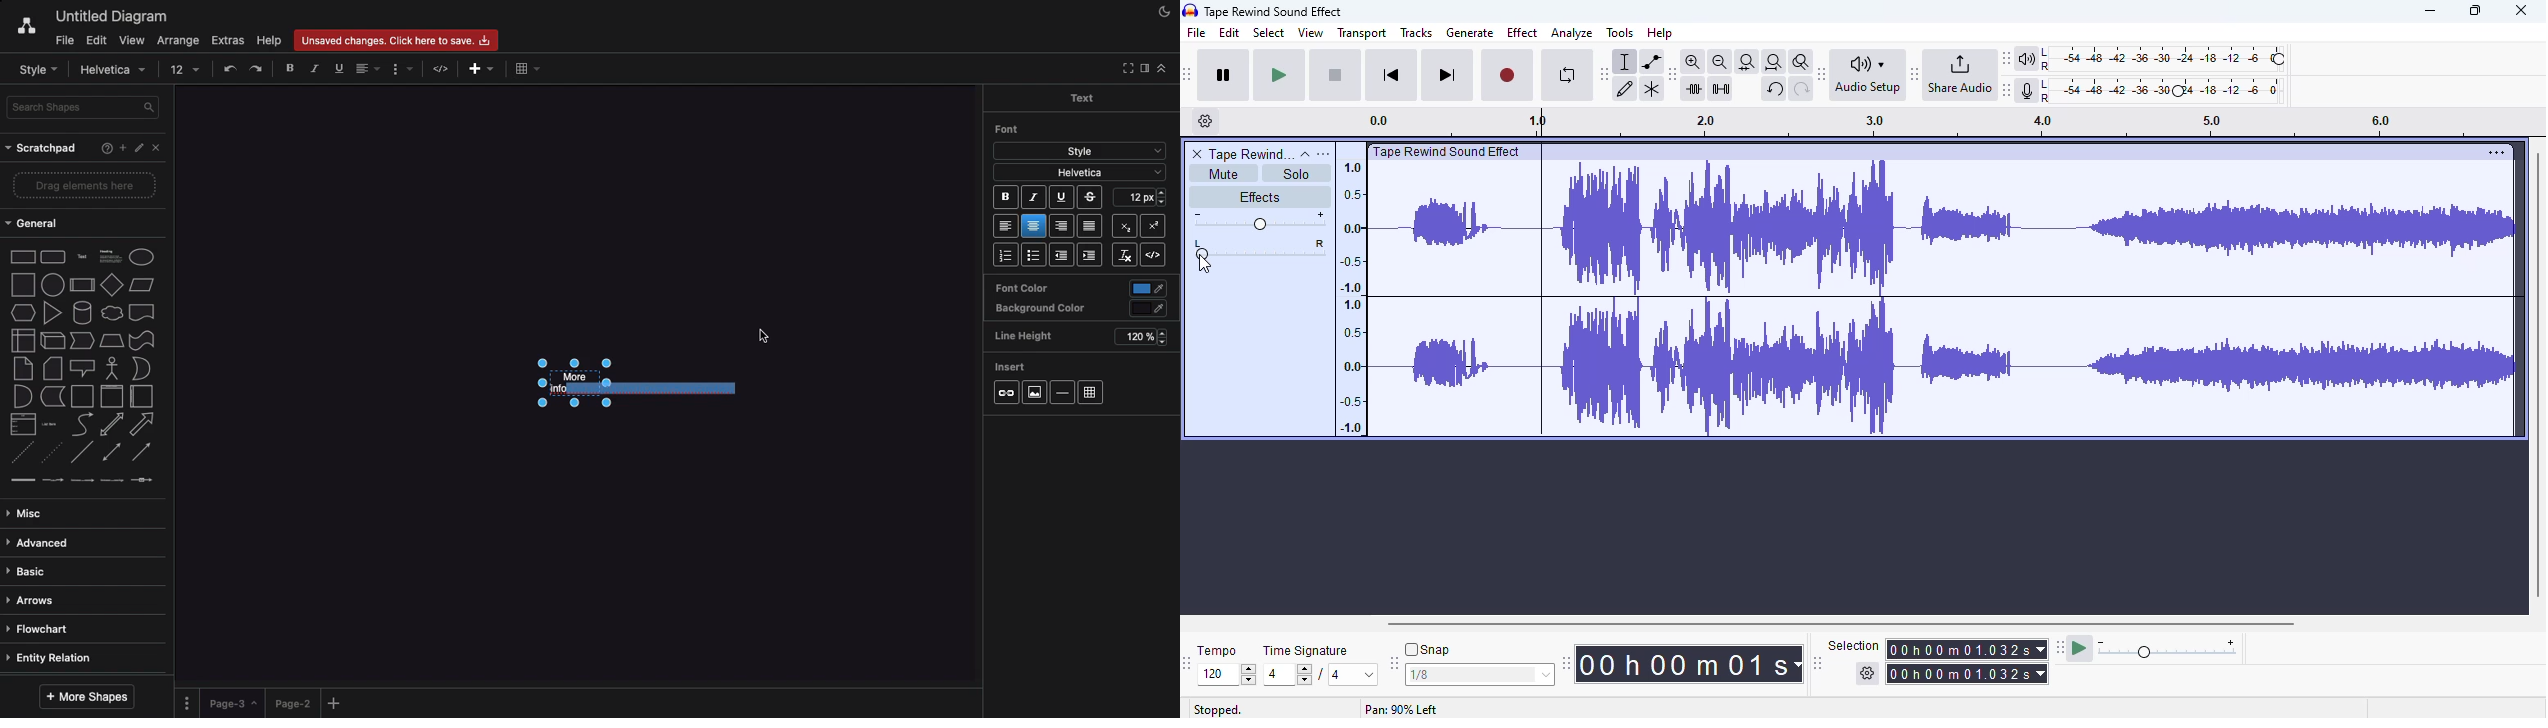  I want to click on Unindent, so click(1064, 255).